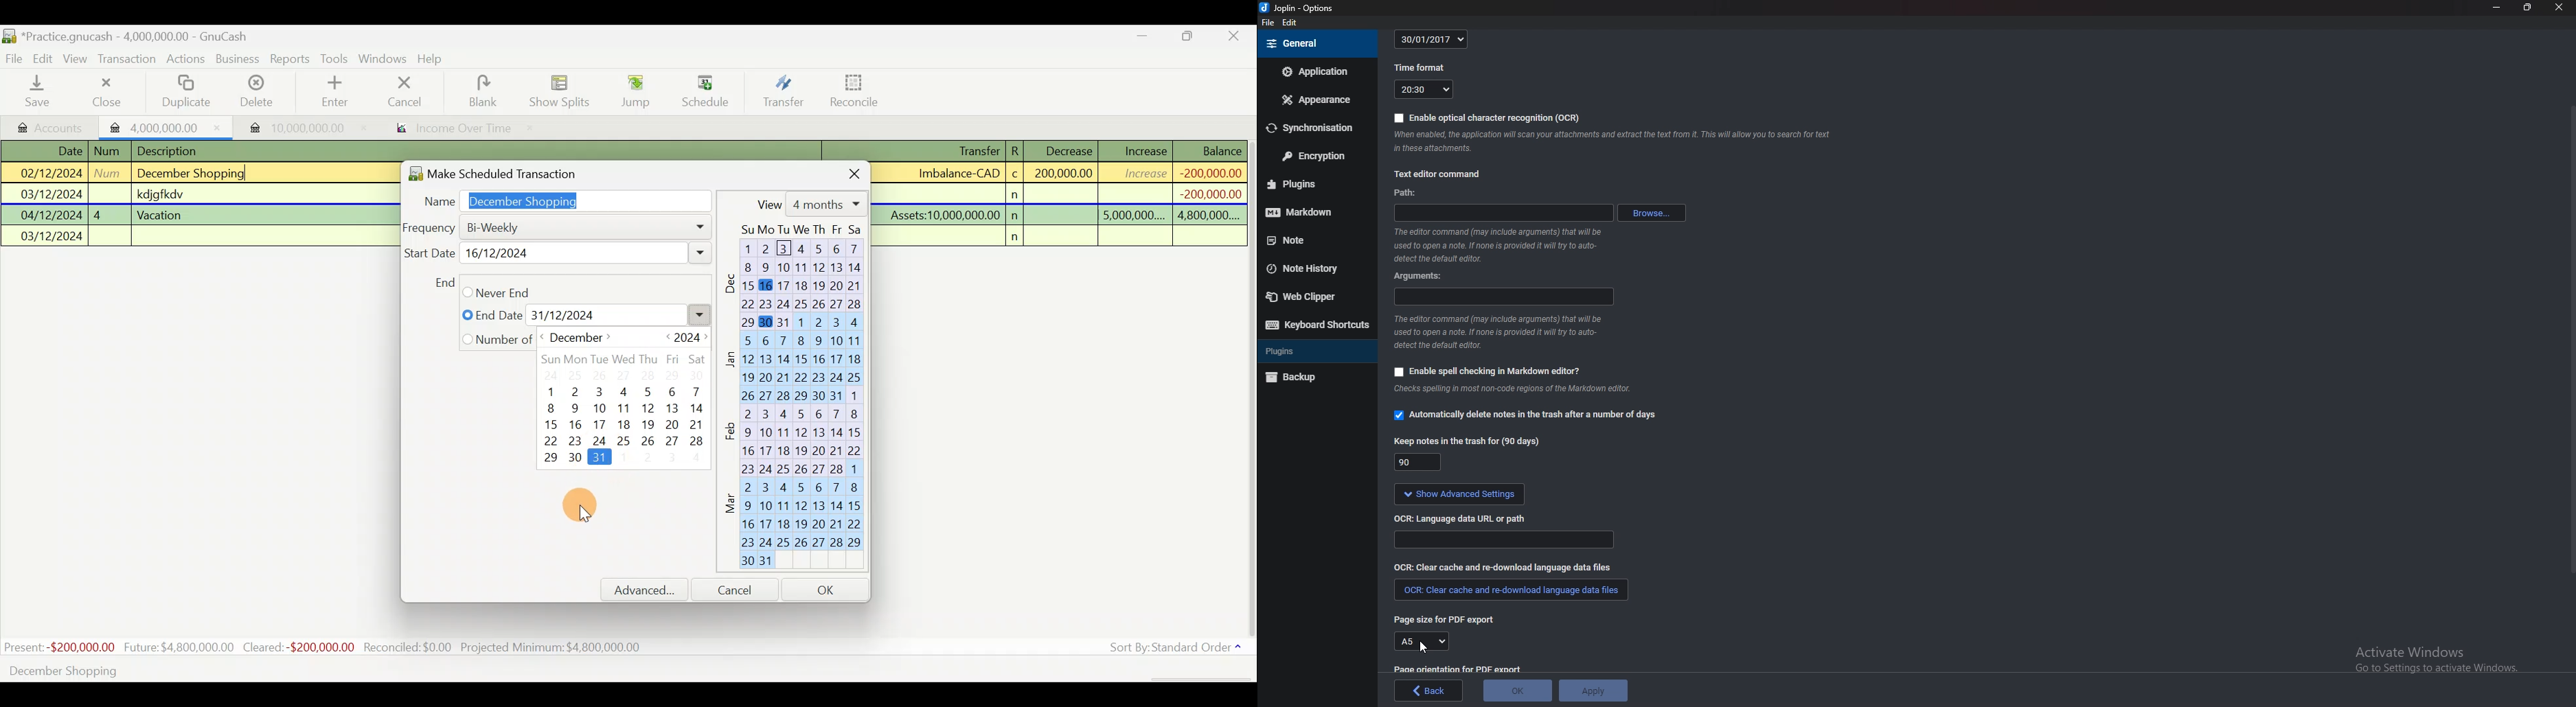 This screenshot has height=728, width=2576. I want to click on Cancel, so click(741, 589).